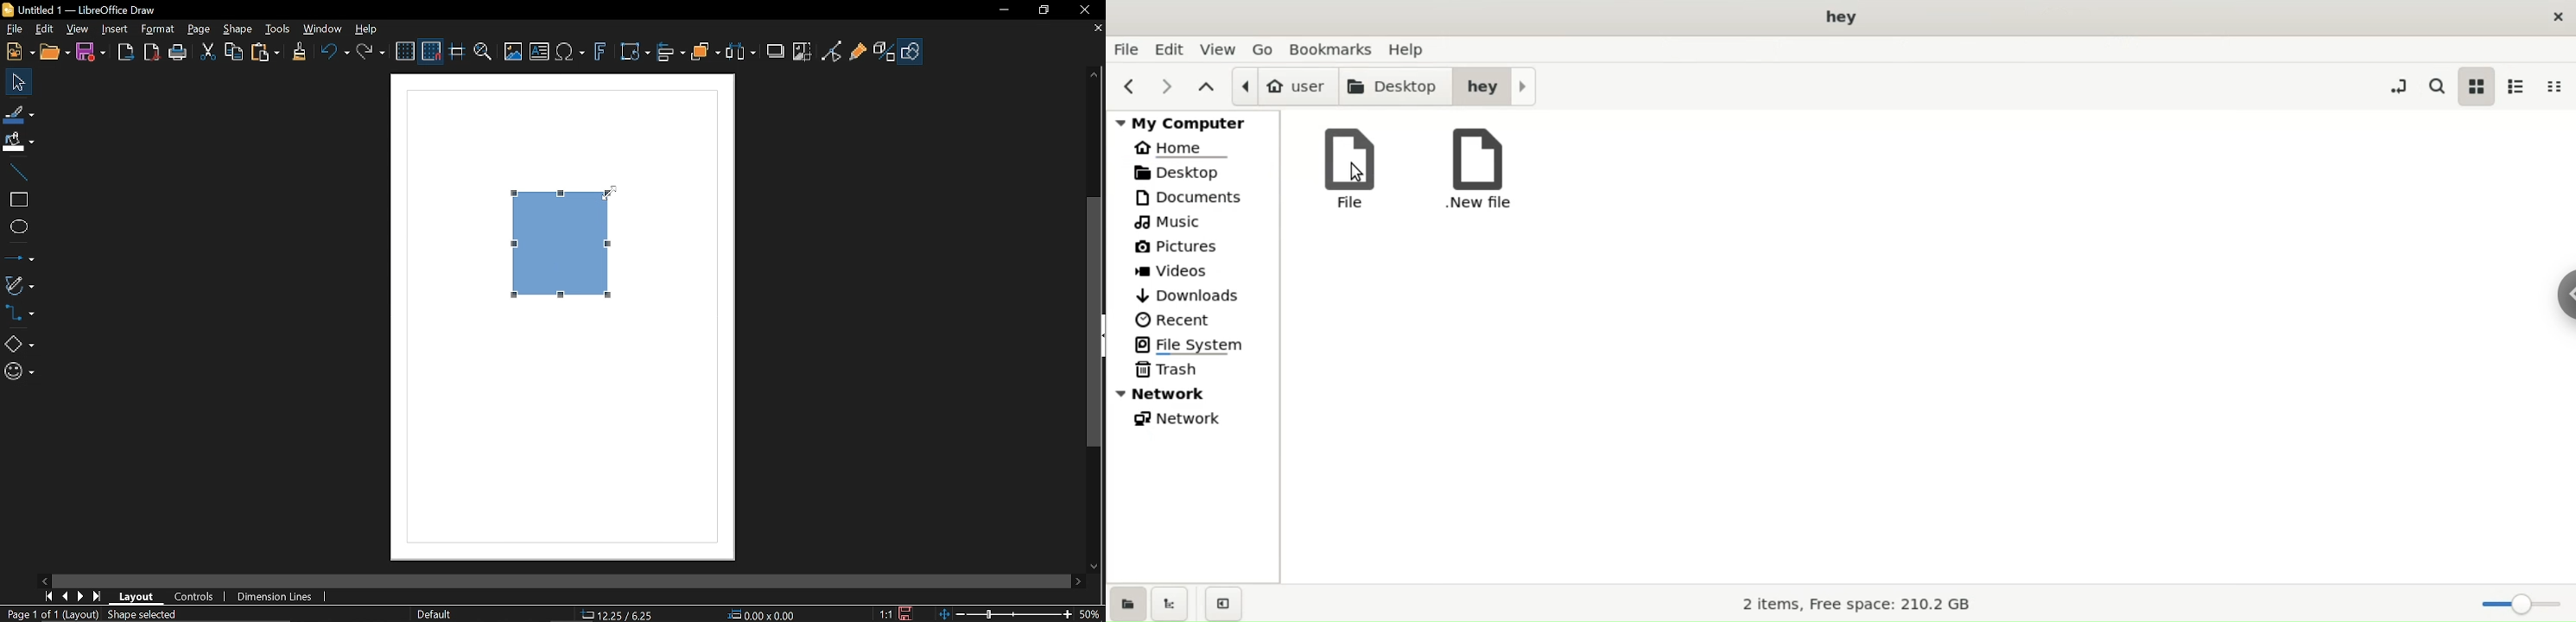  I want to click on Zoom control, so click(1002, 614).